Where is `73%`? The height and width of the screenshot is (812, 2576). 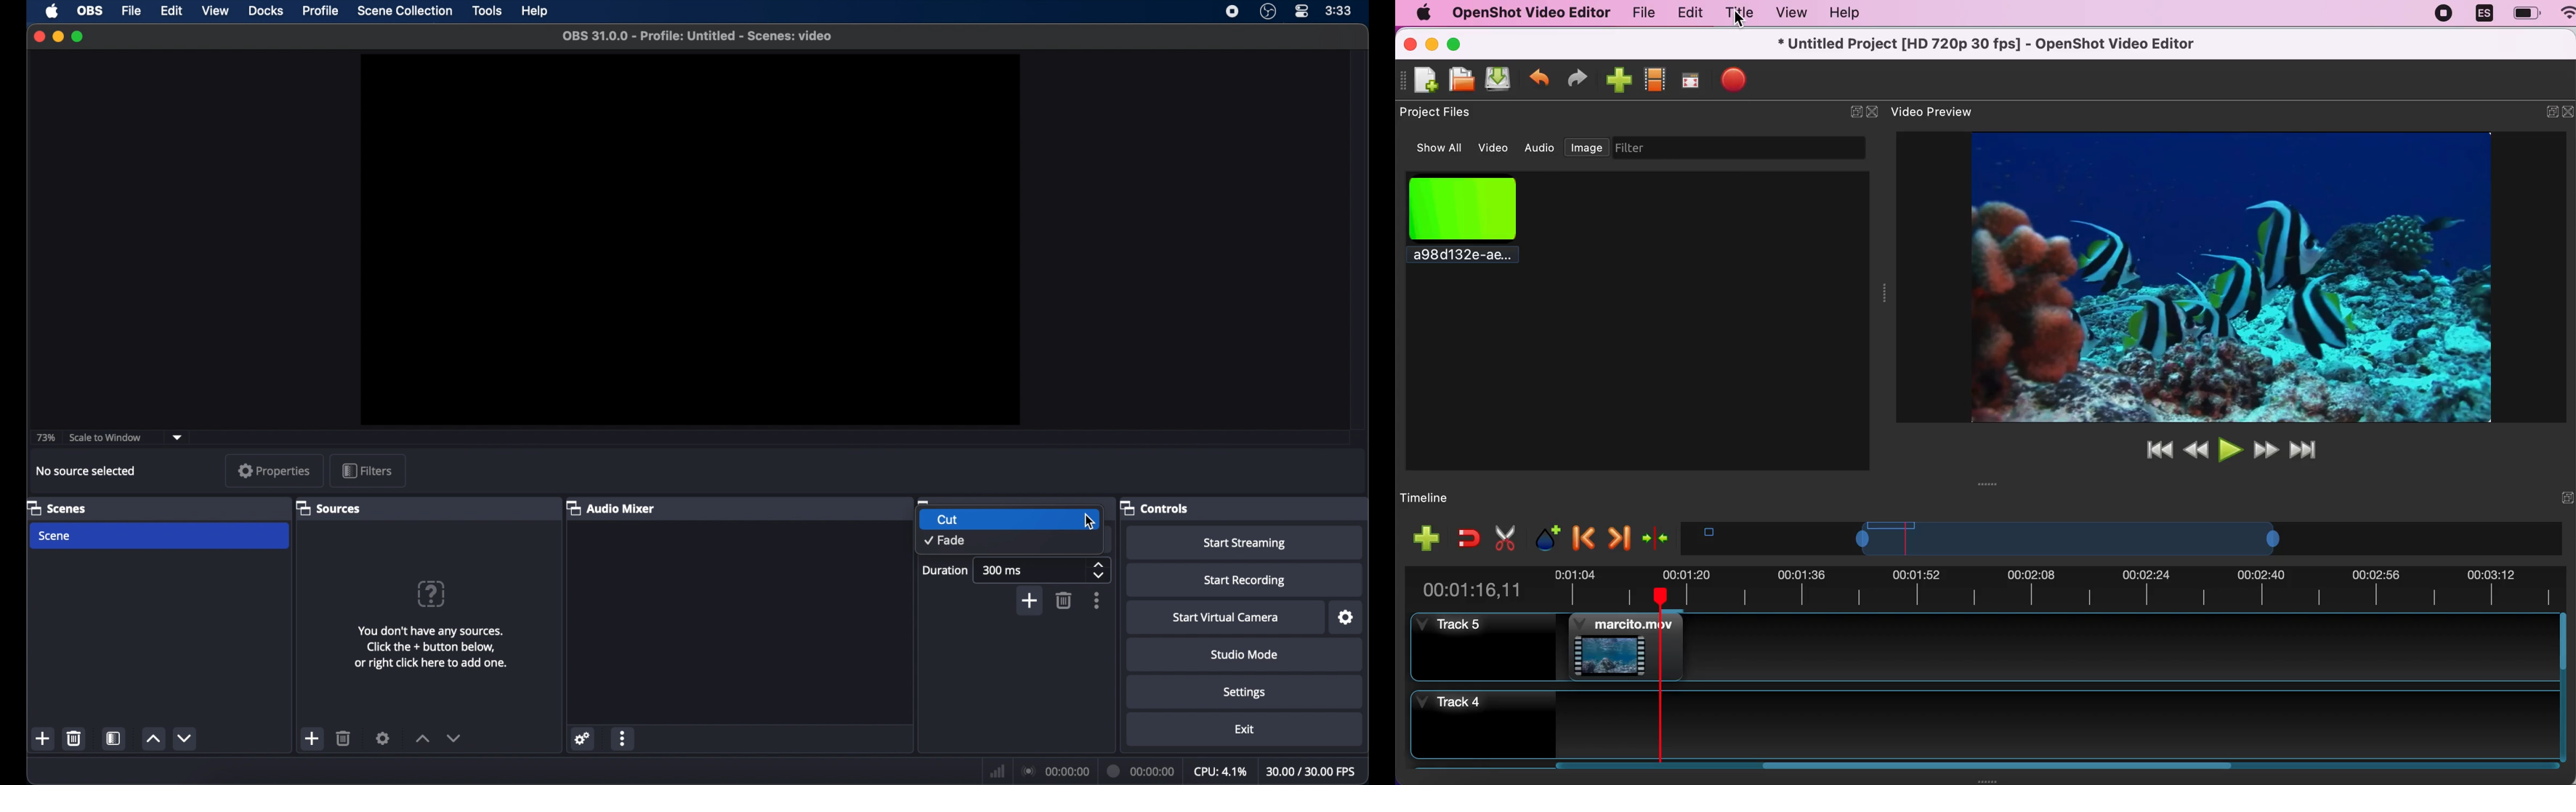
73% is located at coordinates (44, 438).